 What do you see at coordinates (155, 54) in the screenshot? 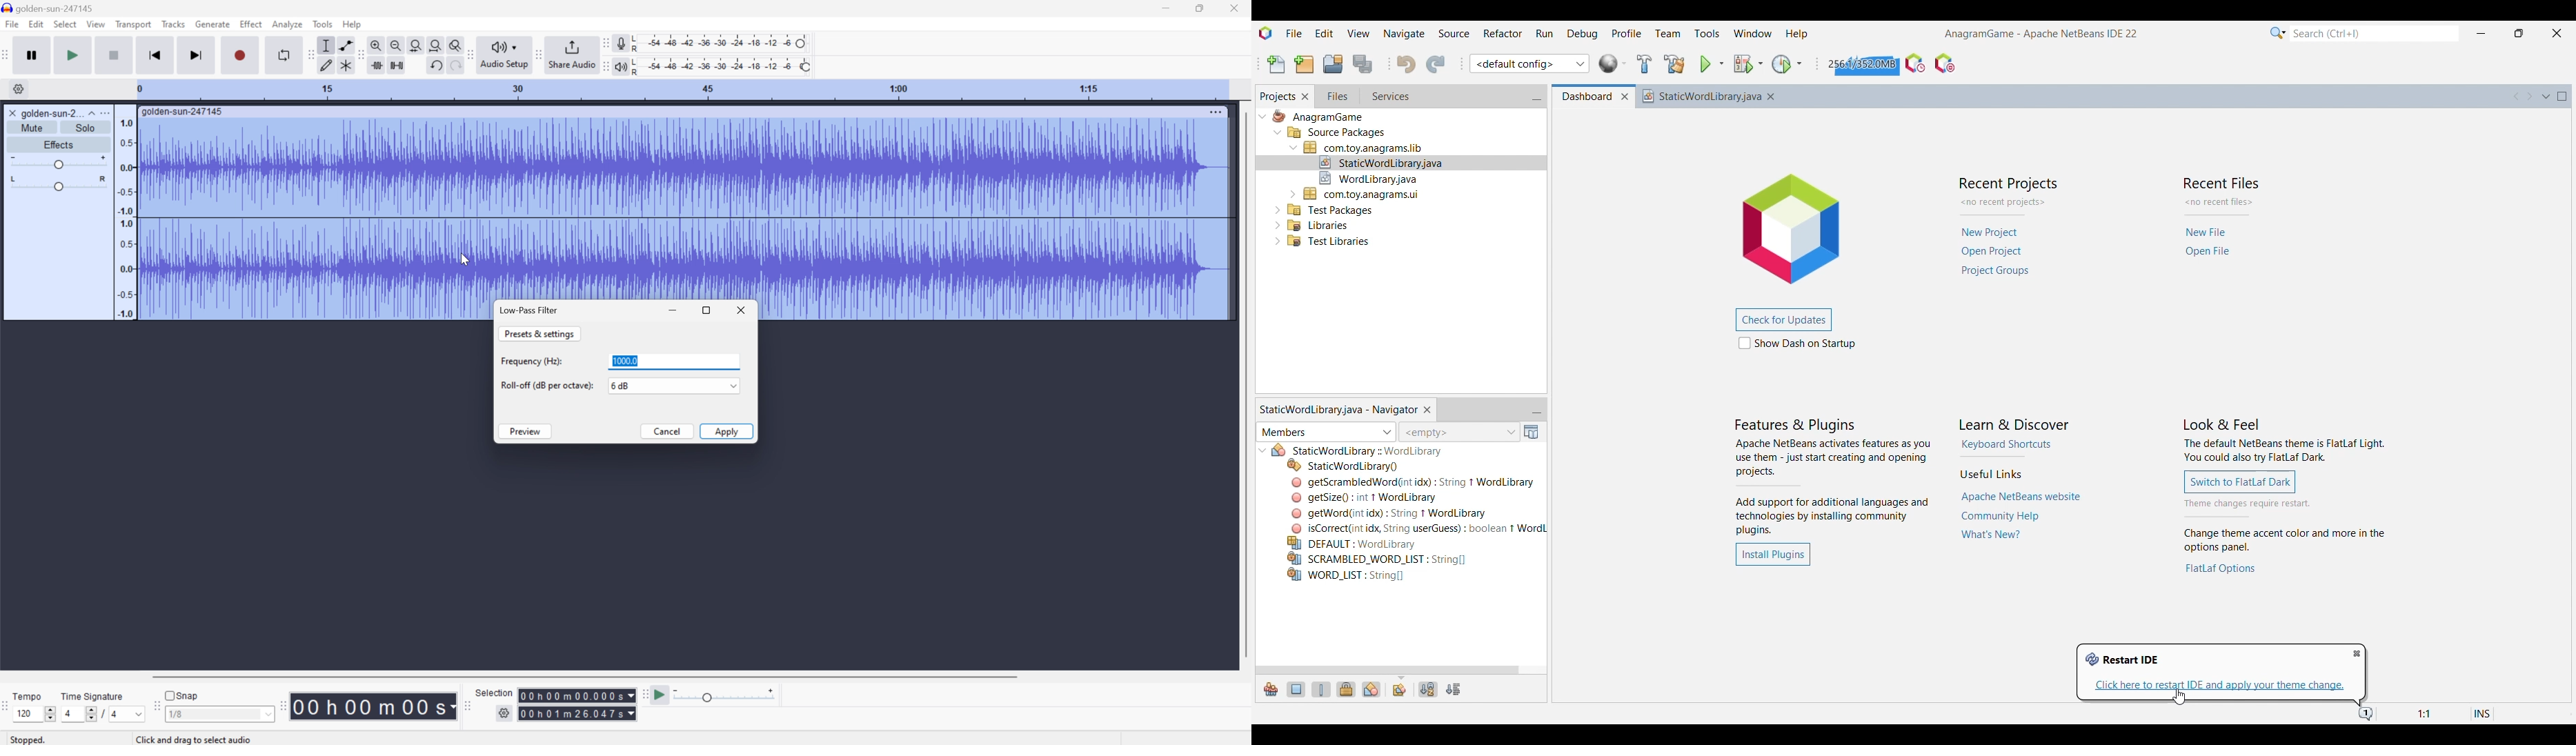
I see `Skip to start` at bounding box center [155, 54].